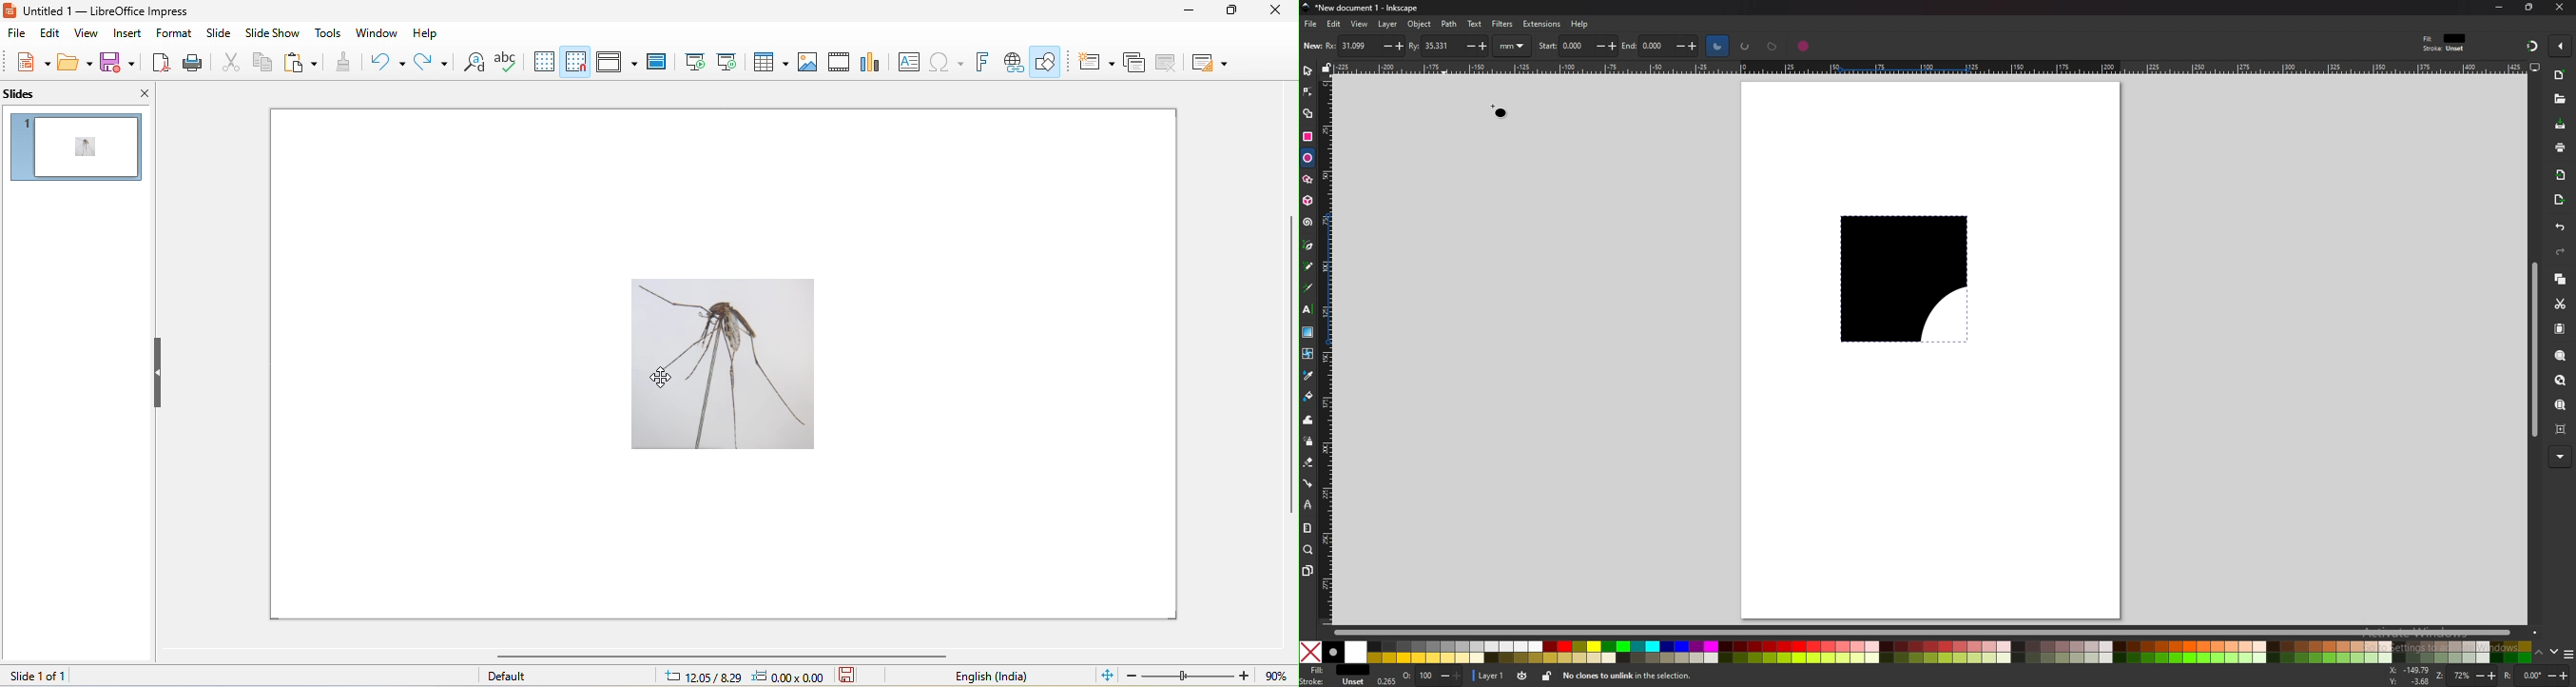  I want to click on redo, so click(432, 62).